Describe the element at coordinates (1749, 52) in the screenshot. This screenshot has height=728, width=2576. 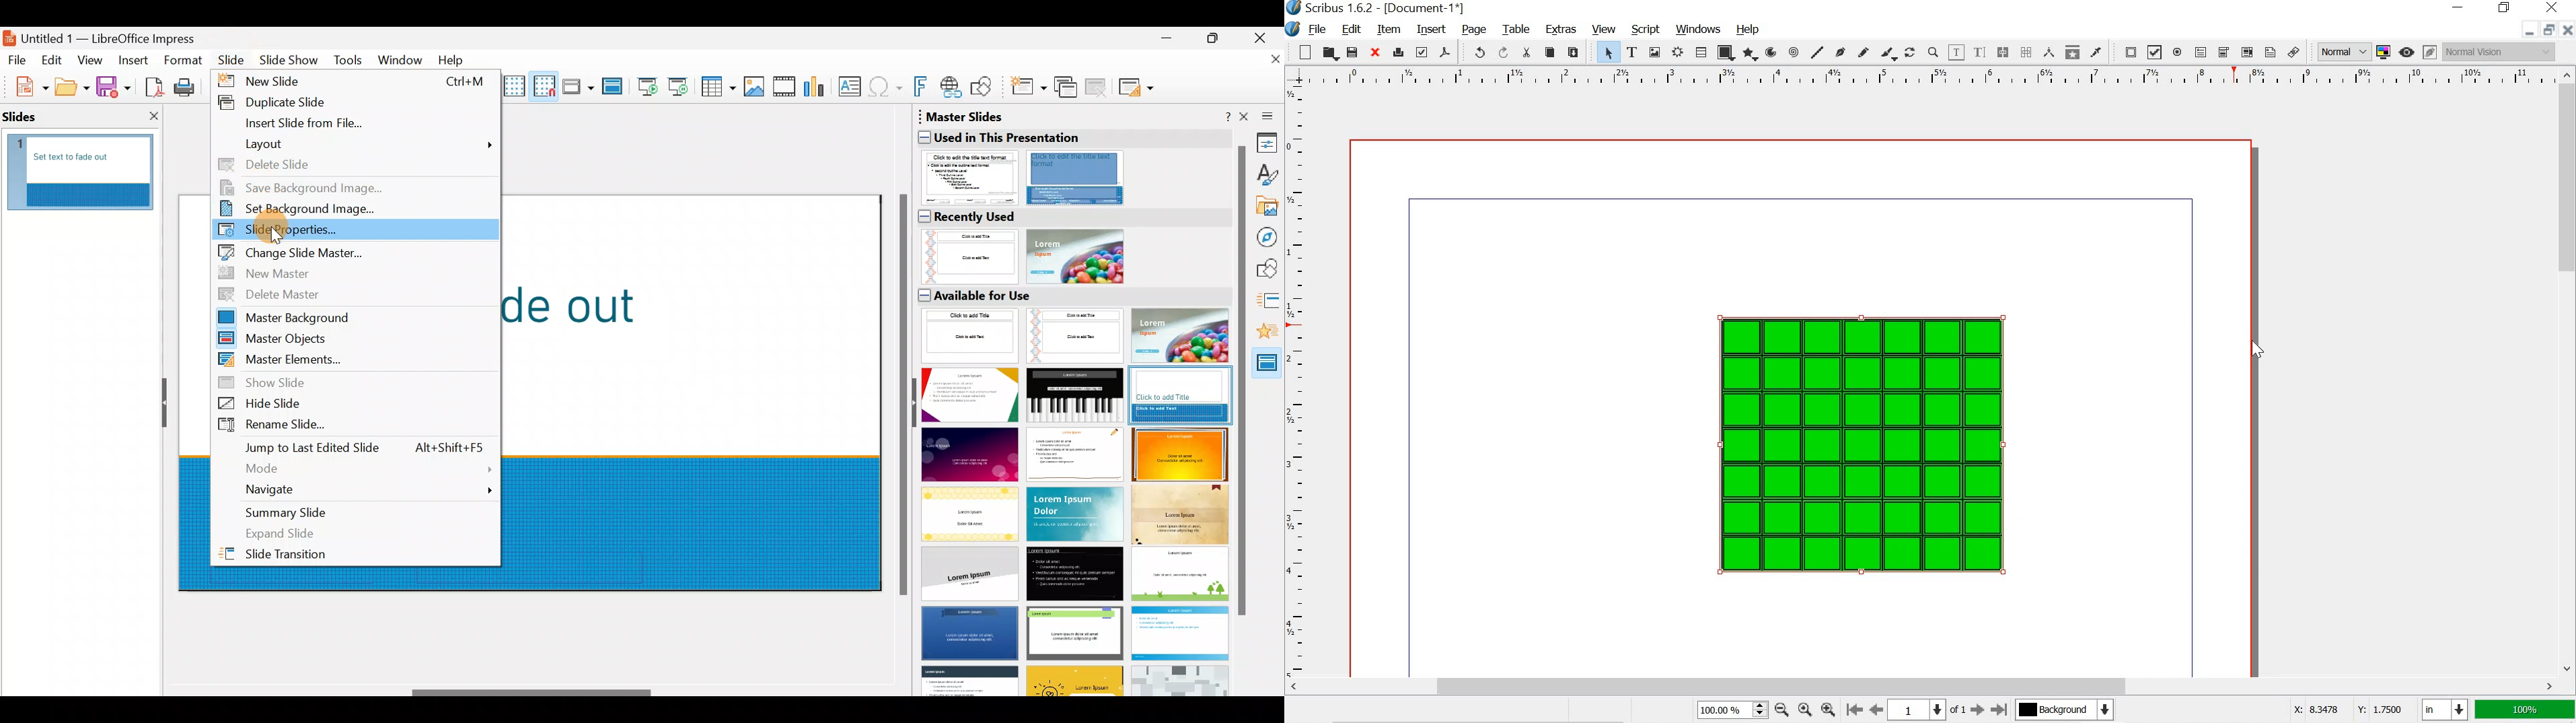
I see `polygon` at that location.